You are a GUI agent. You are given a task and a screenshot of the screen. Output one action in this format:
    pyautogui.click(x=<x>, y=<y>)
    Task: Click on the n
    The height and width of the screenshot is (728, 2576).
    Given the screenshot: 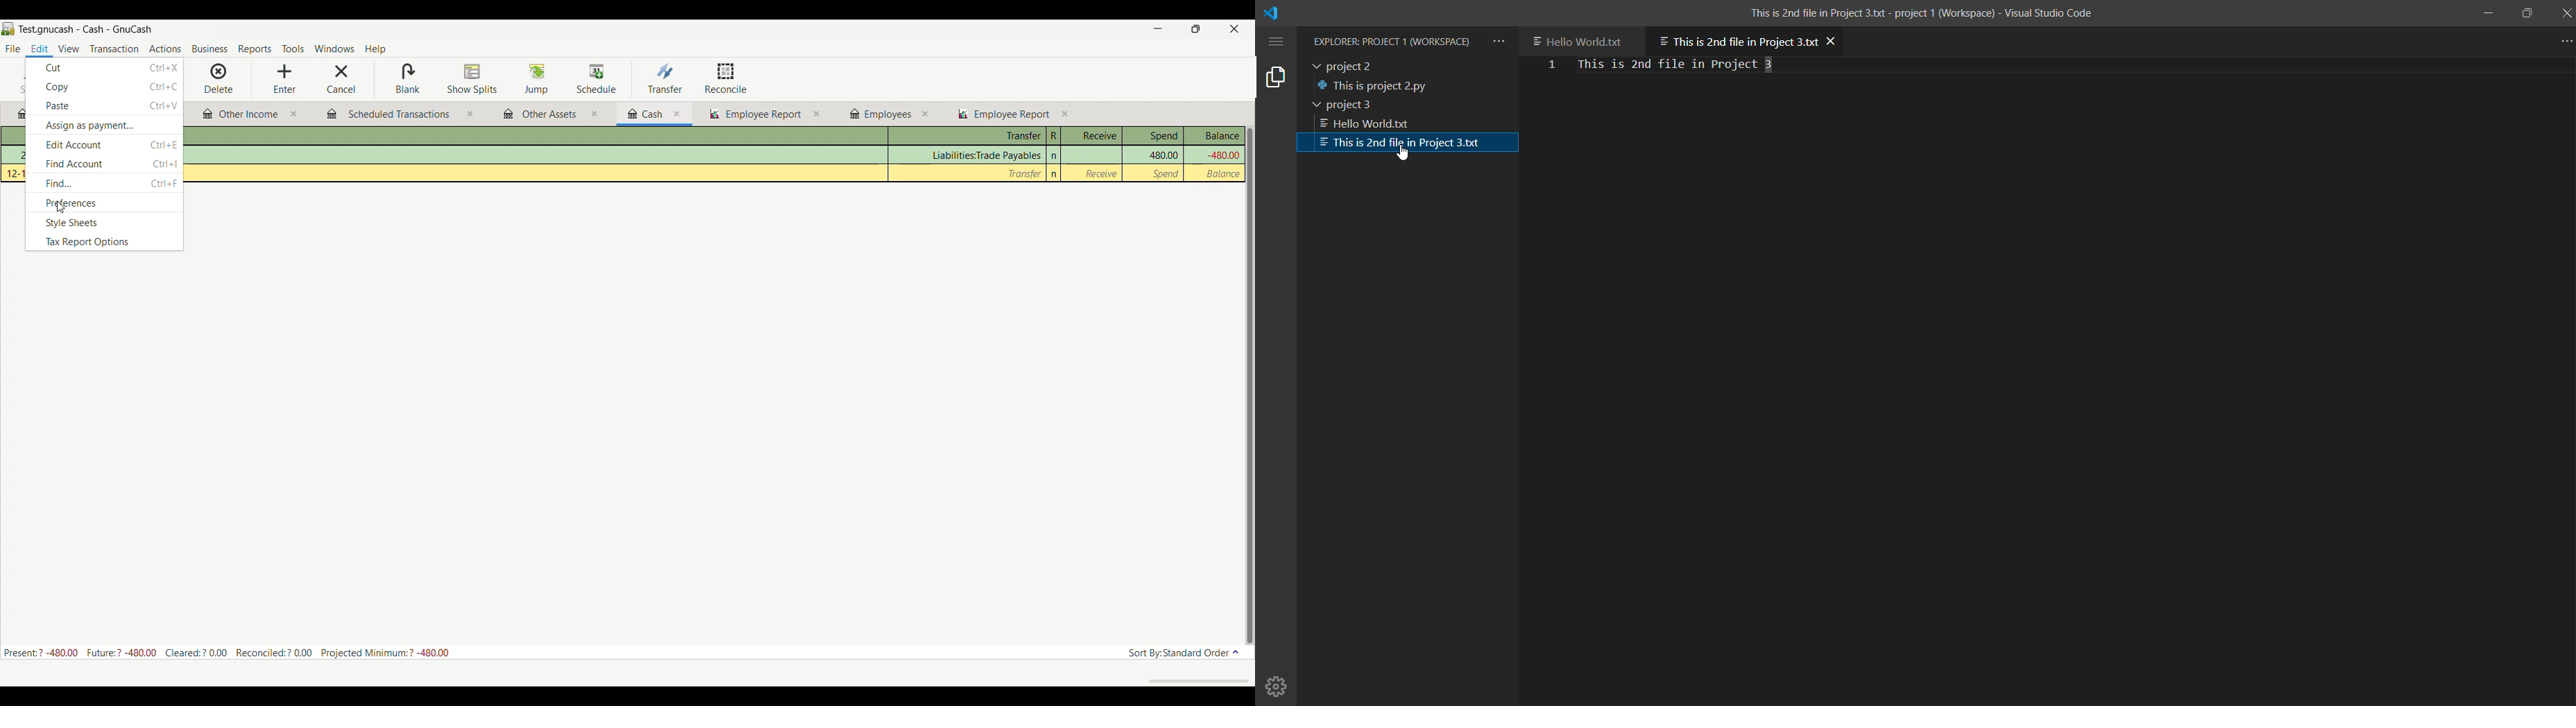 What is the action you would take?
    pyautogui.click(x=1055, y=156)
    